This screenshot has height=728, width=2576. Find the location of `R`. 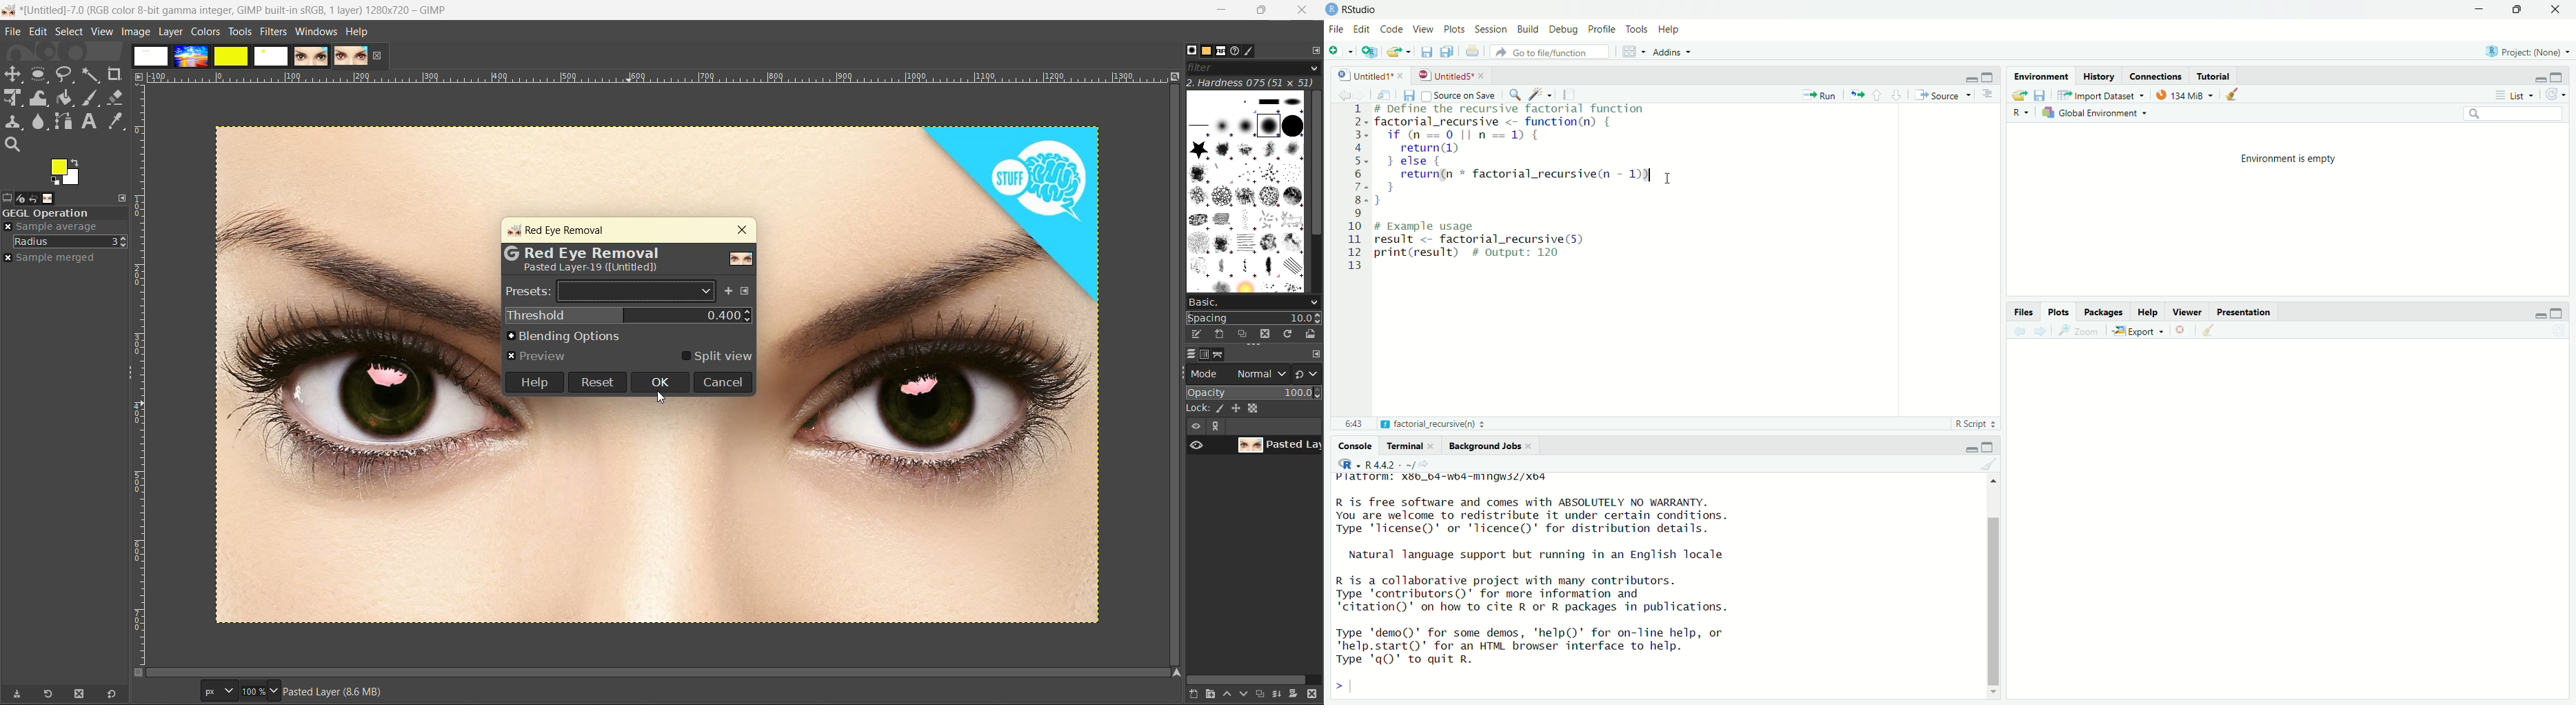

R is located at coordinates (2021, 113).